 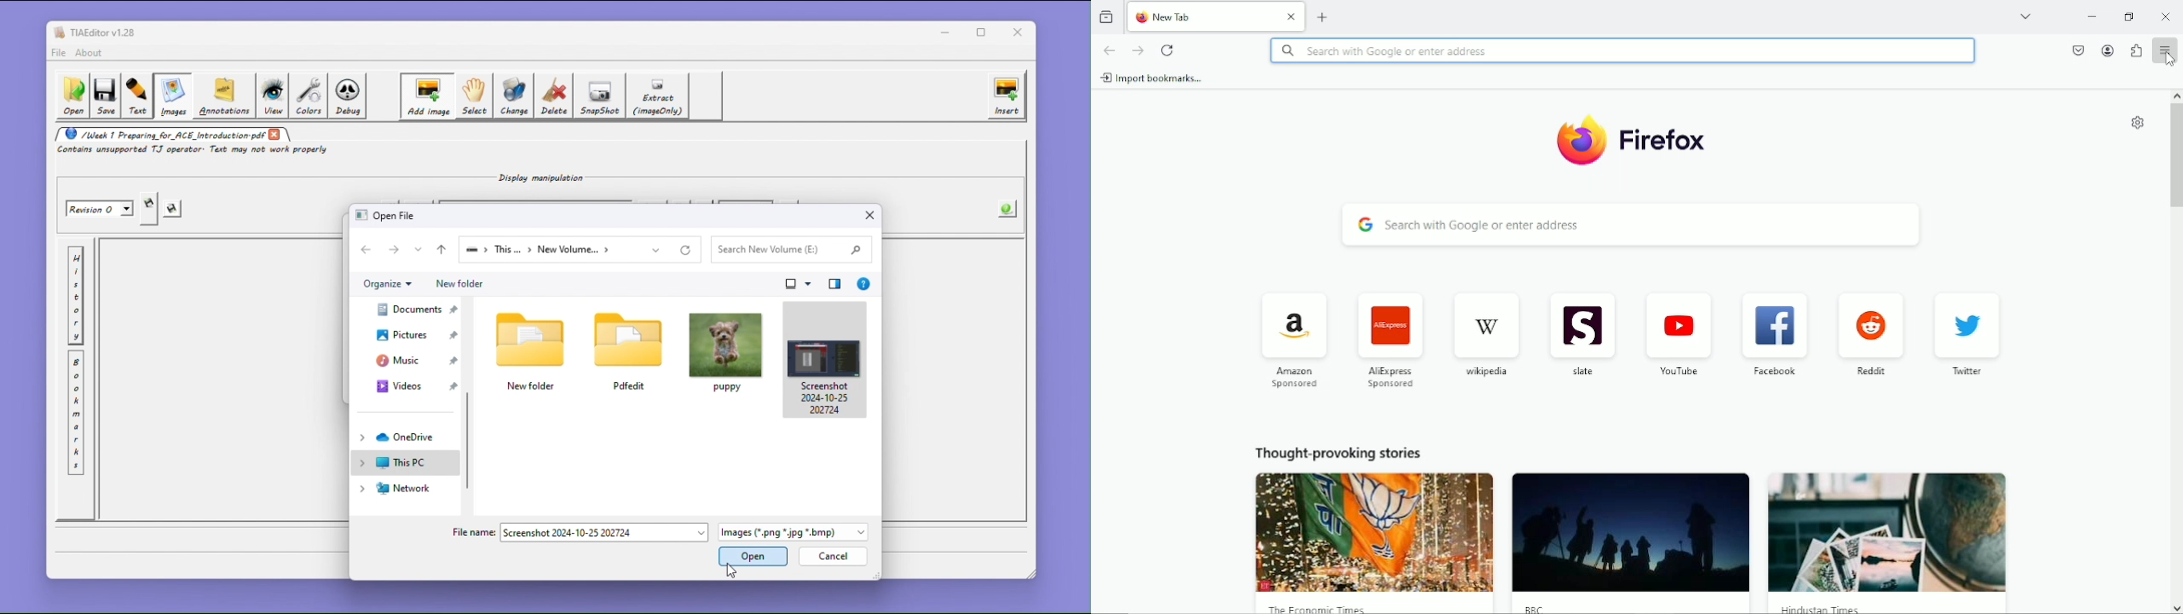 What do you see at coordinates (1139, 50) in the screenshot?
I see `Go forward` at bounding box center [1139, 50].